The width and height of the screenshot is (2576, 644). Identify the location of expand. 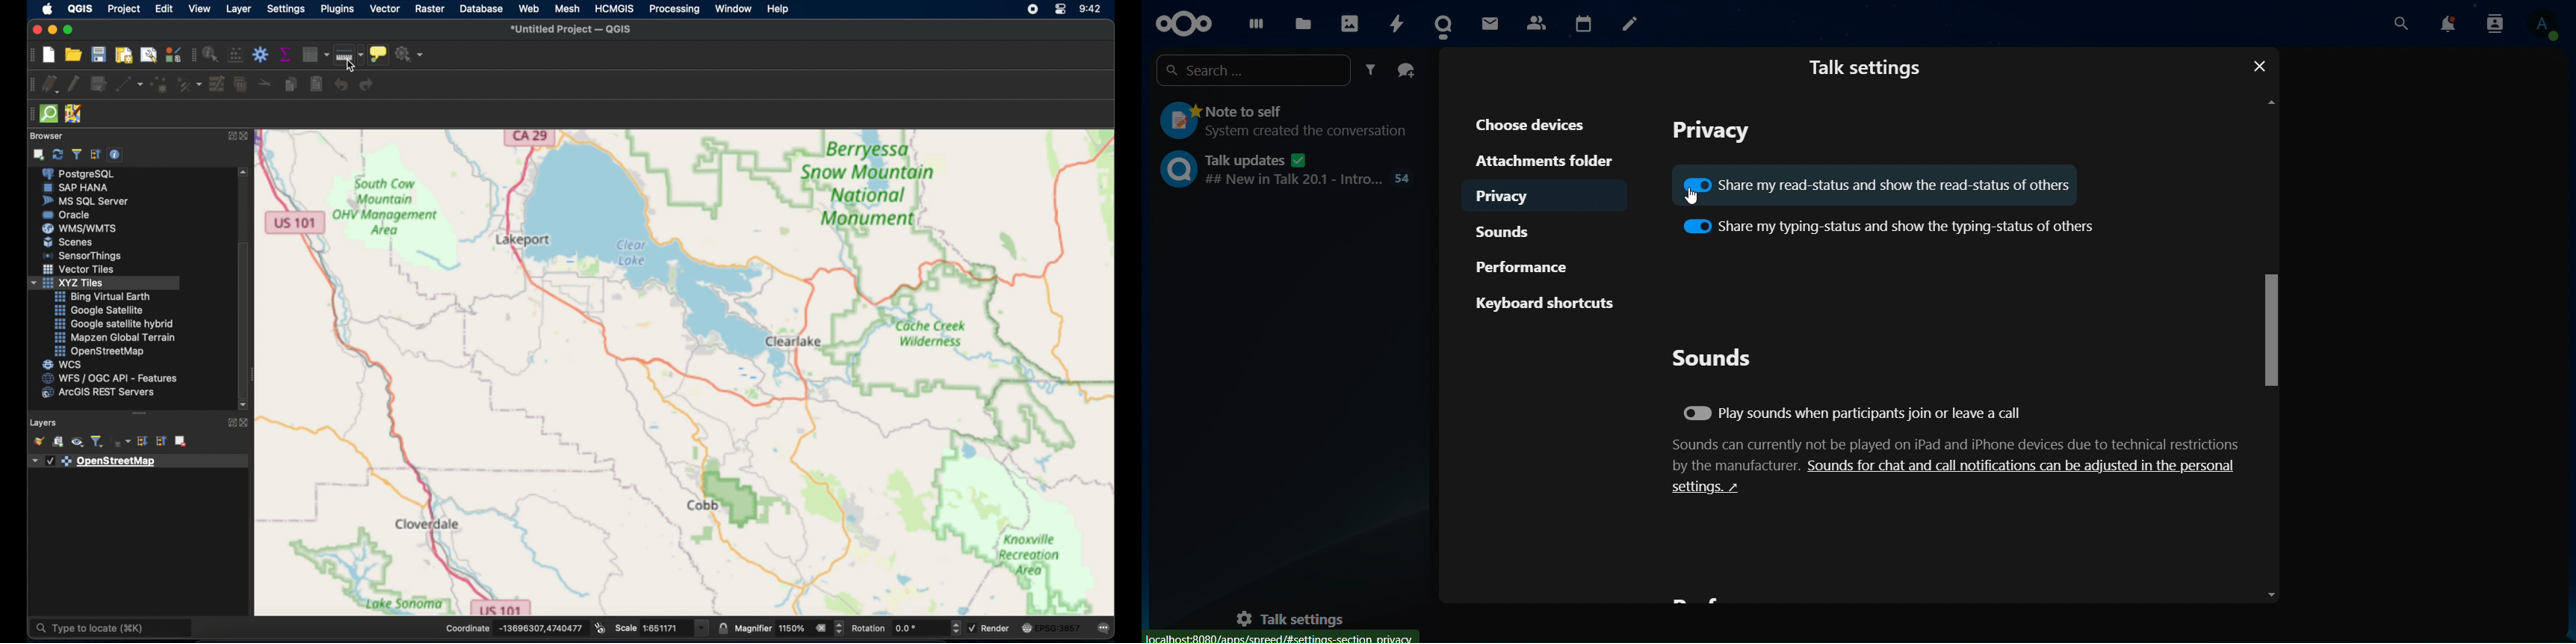
(230, 137).